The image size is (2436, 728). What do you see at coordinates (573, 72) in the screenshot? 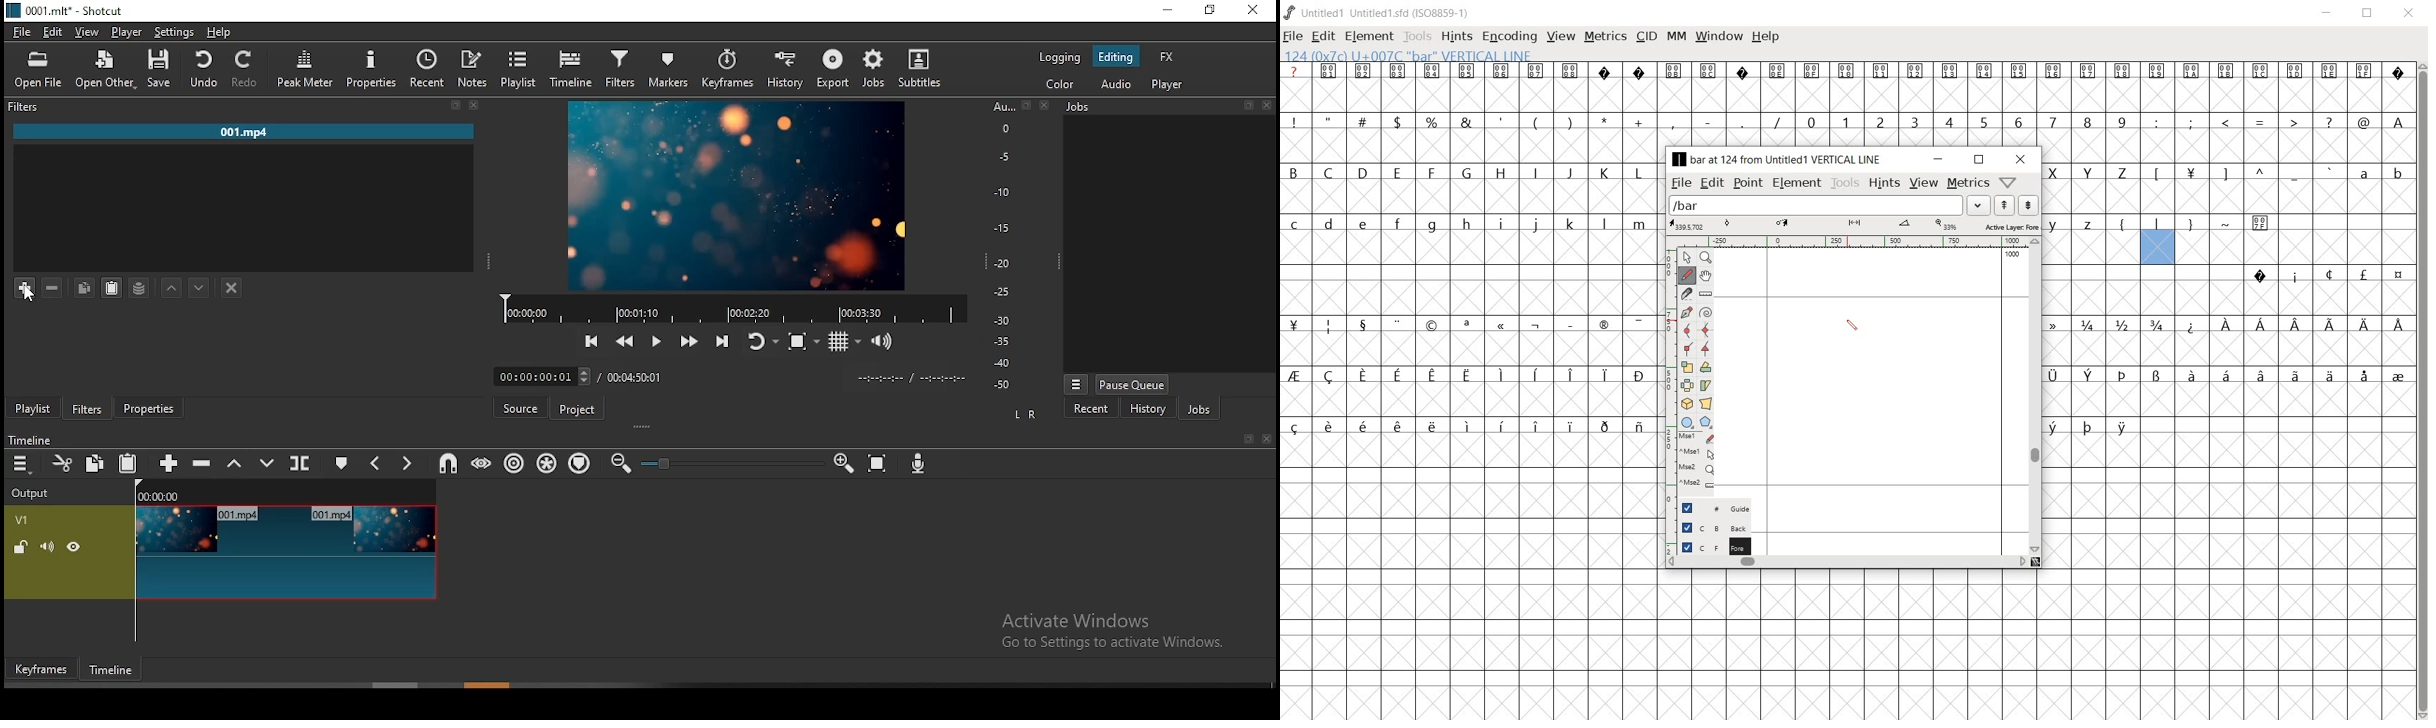
I see `timeline` at bounding box center [573, 72].